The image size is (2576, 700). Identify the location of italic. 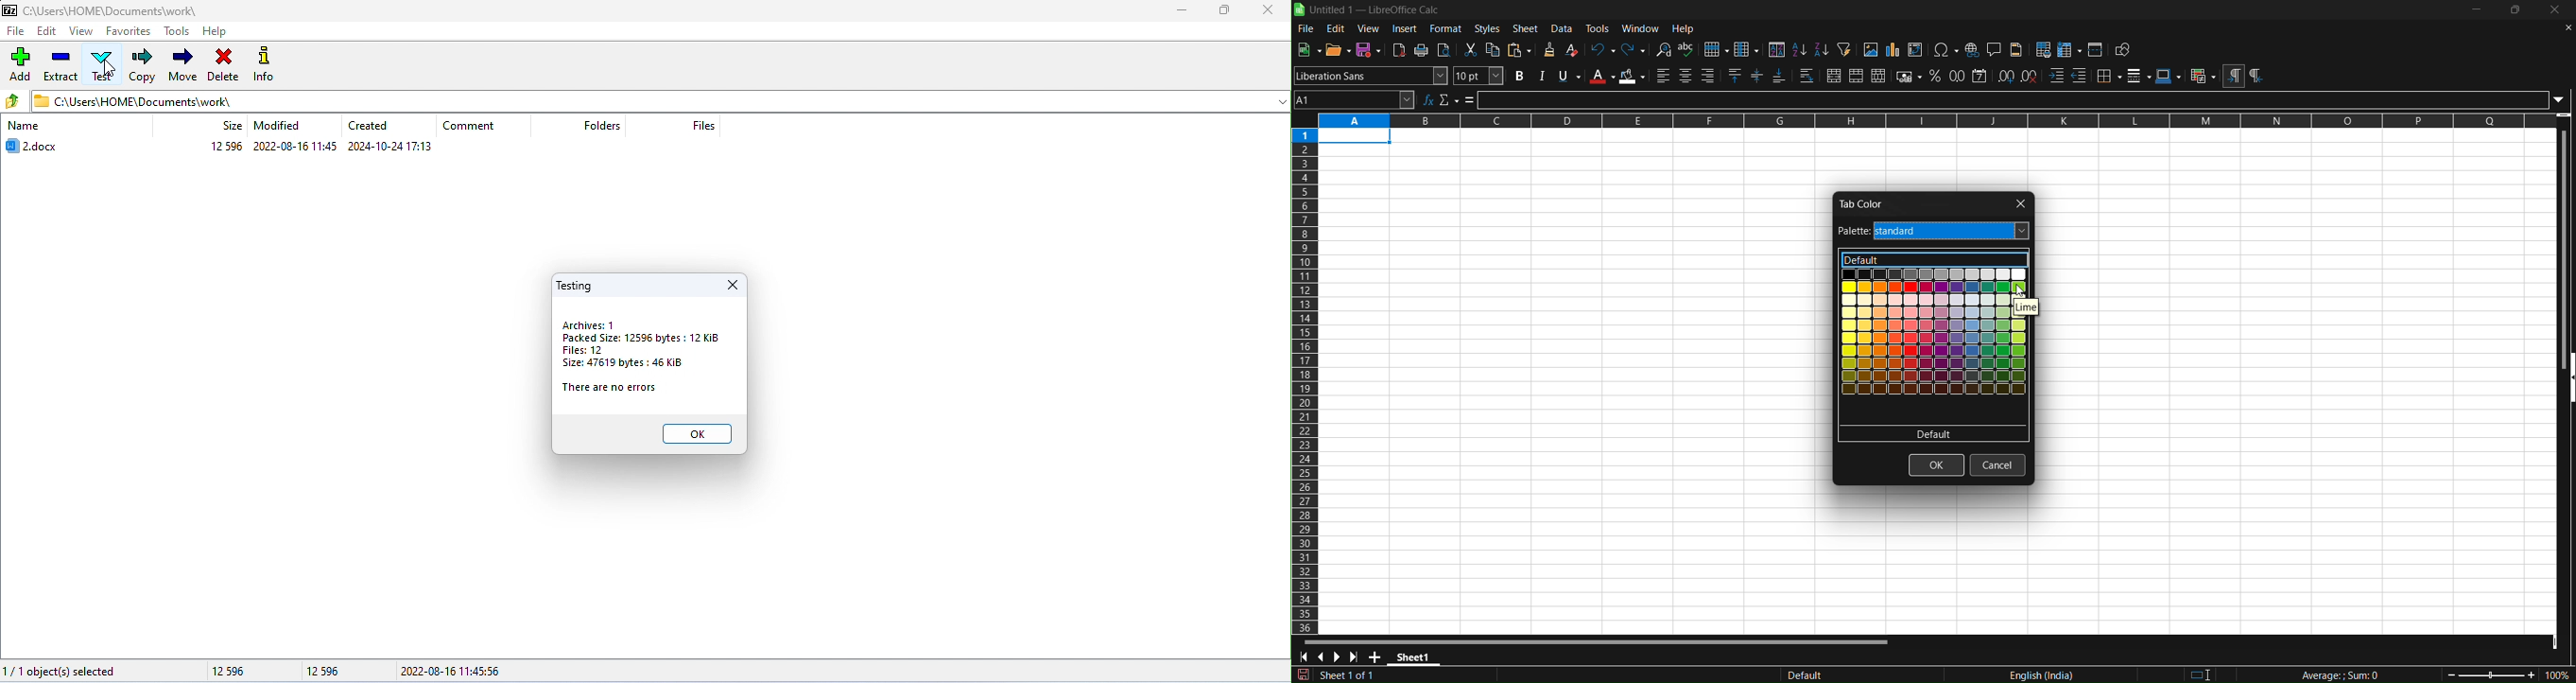
(1541, 76).